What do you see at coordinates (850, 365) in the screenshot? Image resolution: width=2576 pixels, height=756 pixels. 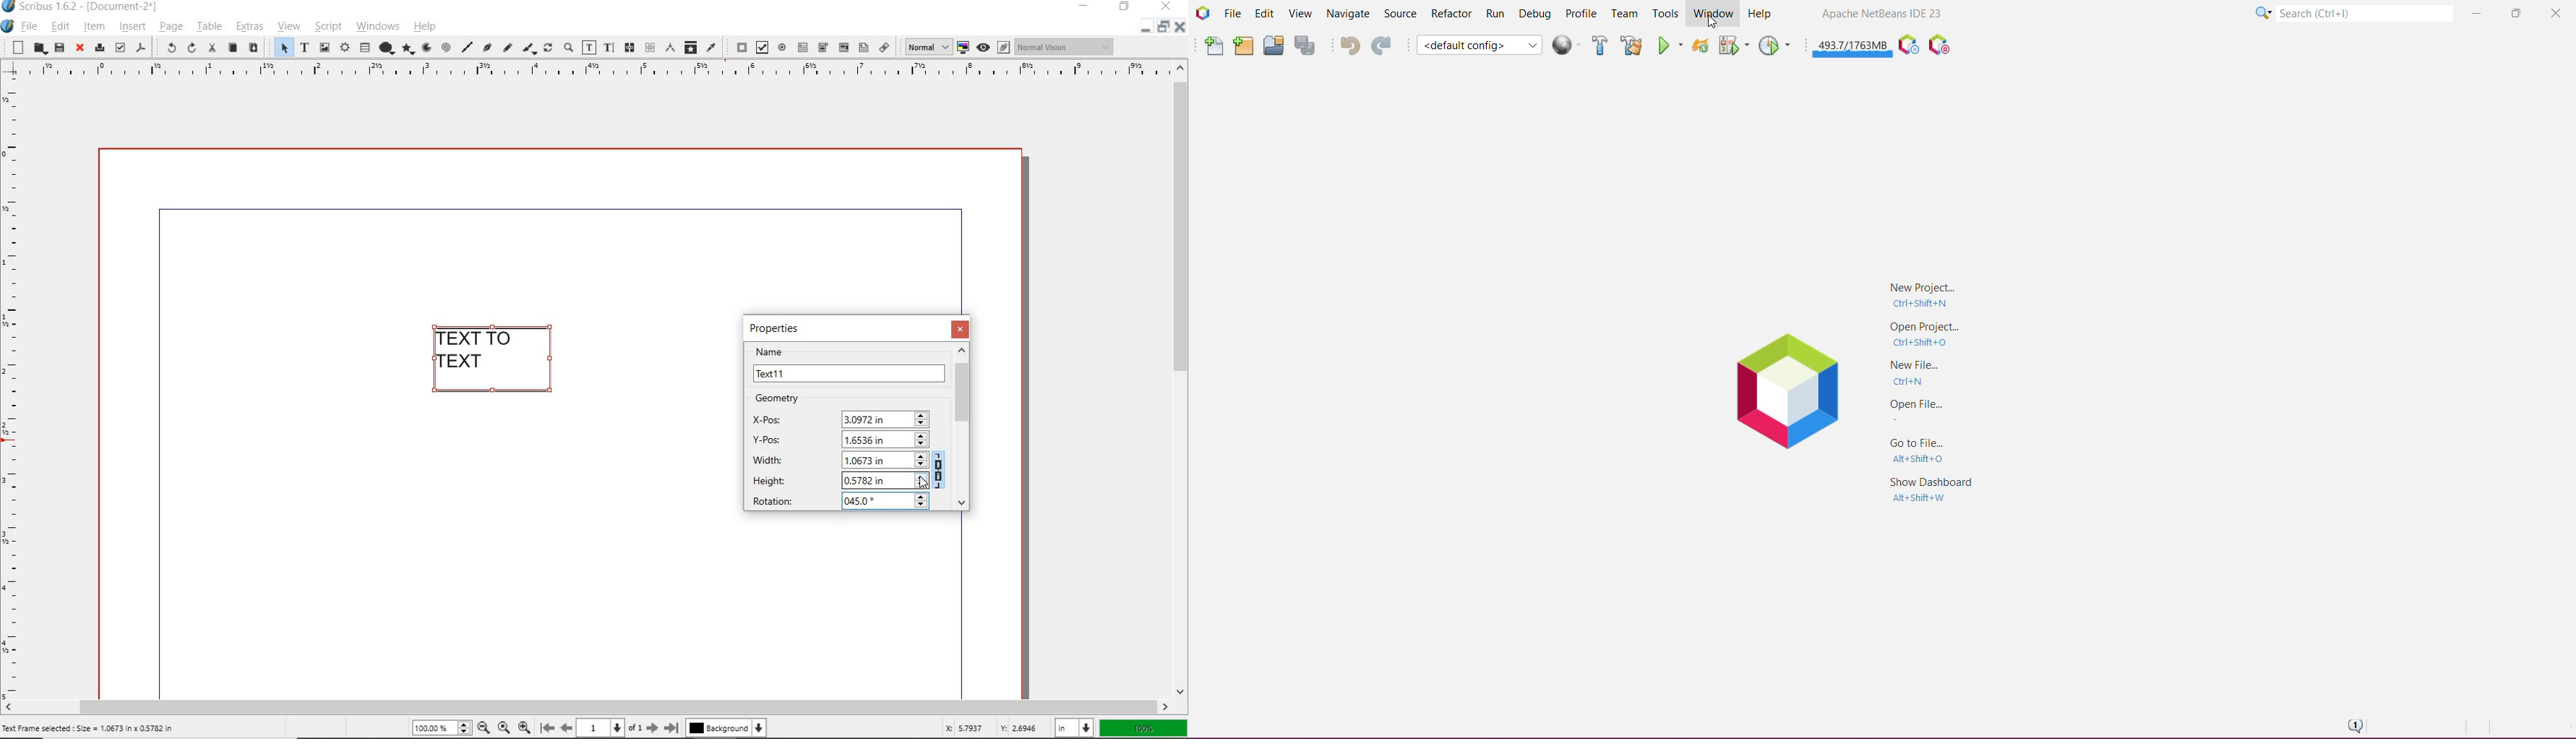 I see `NAME` at bounding box center [850, 365].